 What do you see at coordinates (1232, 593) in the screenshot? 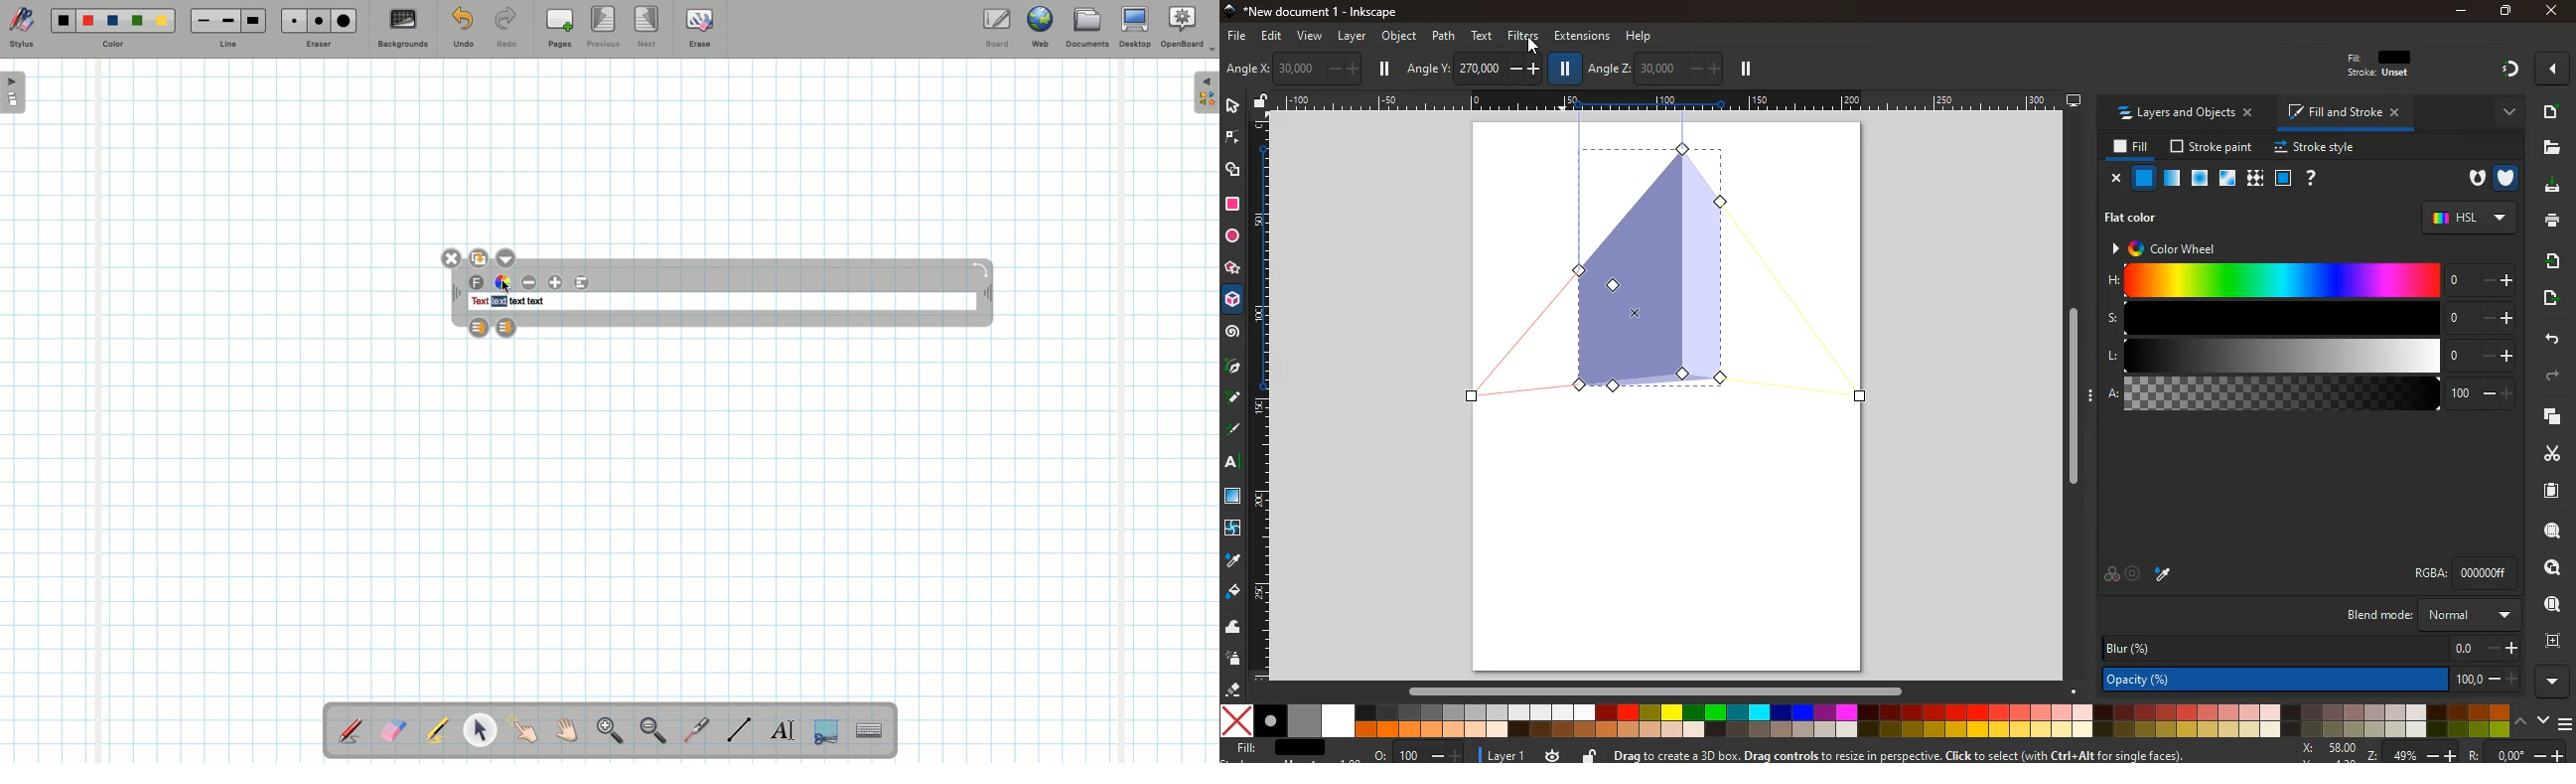
I see `paint` at bounding box center [1232, 593].